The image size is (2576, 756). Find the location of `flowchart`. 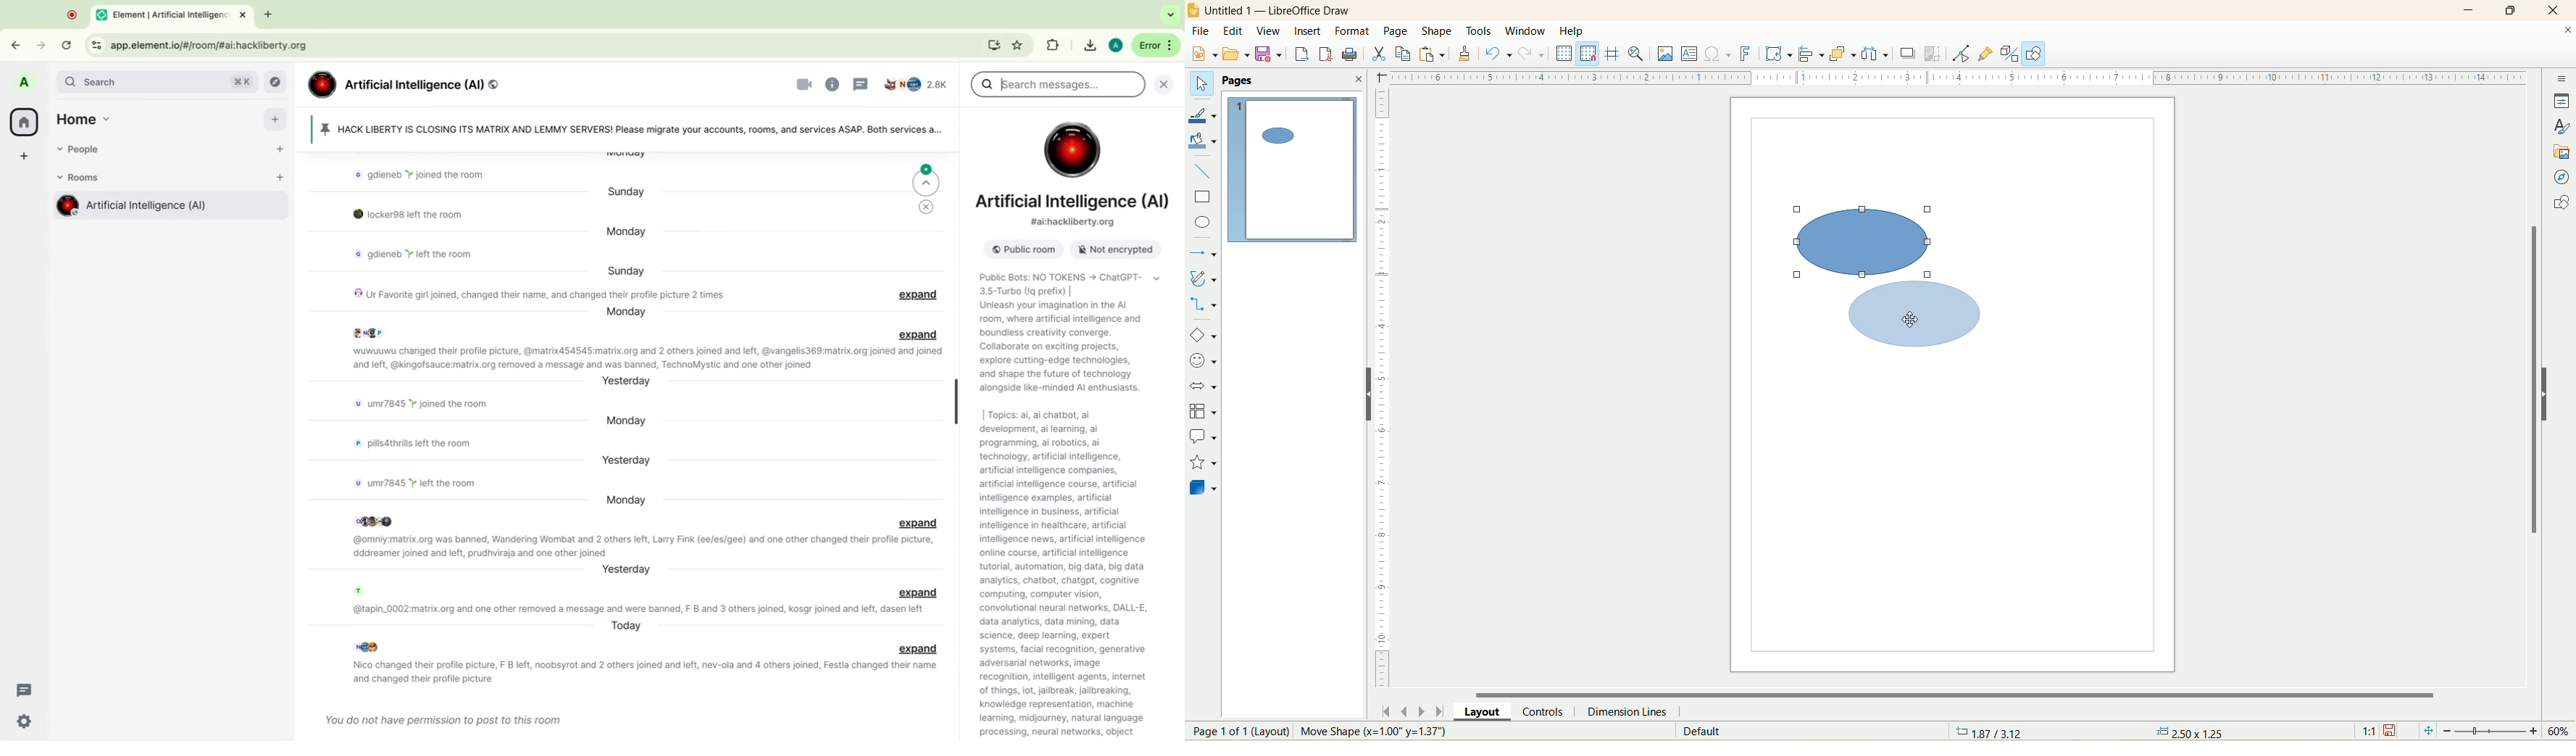

flowchart is located at coordinates (1204, 410).